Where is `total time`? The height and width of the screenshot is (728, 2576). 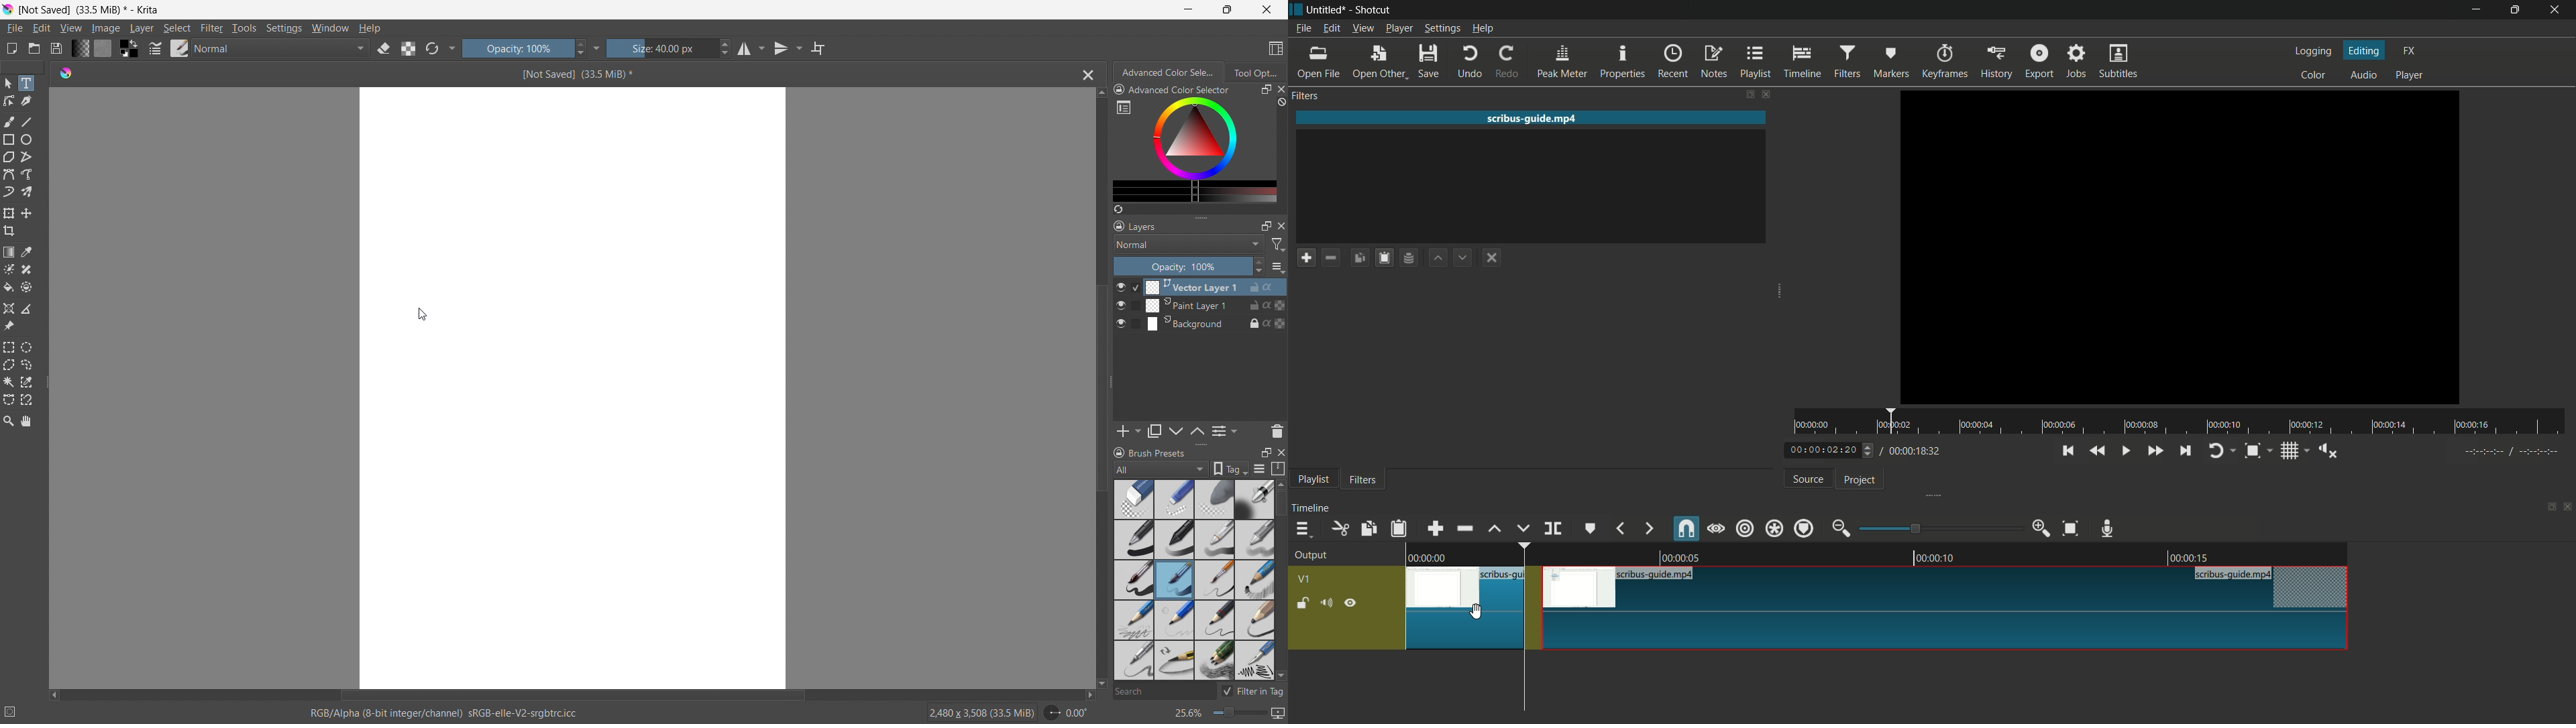
total time is located at coordinates (1911, 451).